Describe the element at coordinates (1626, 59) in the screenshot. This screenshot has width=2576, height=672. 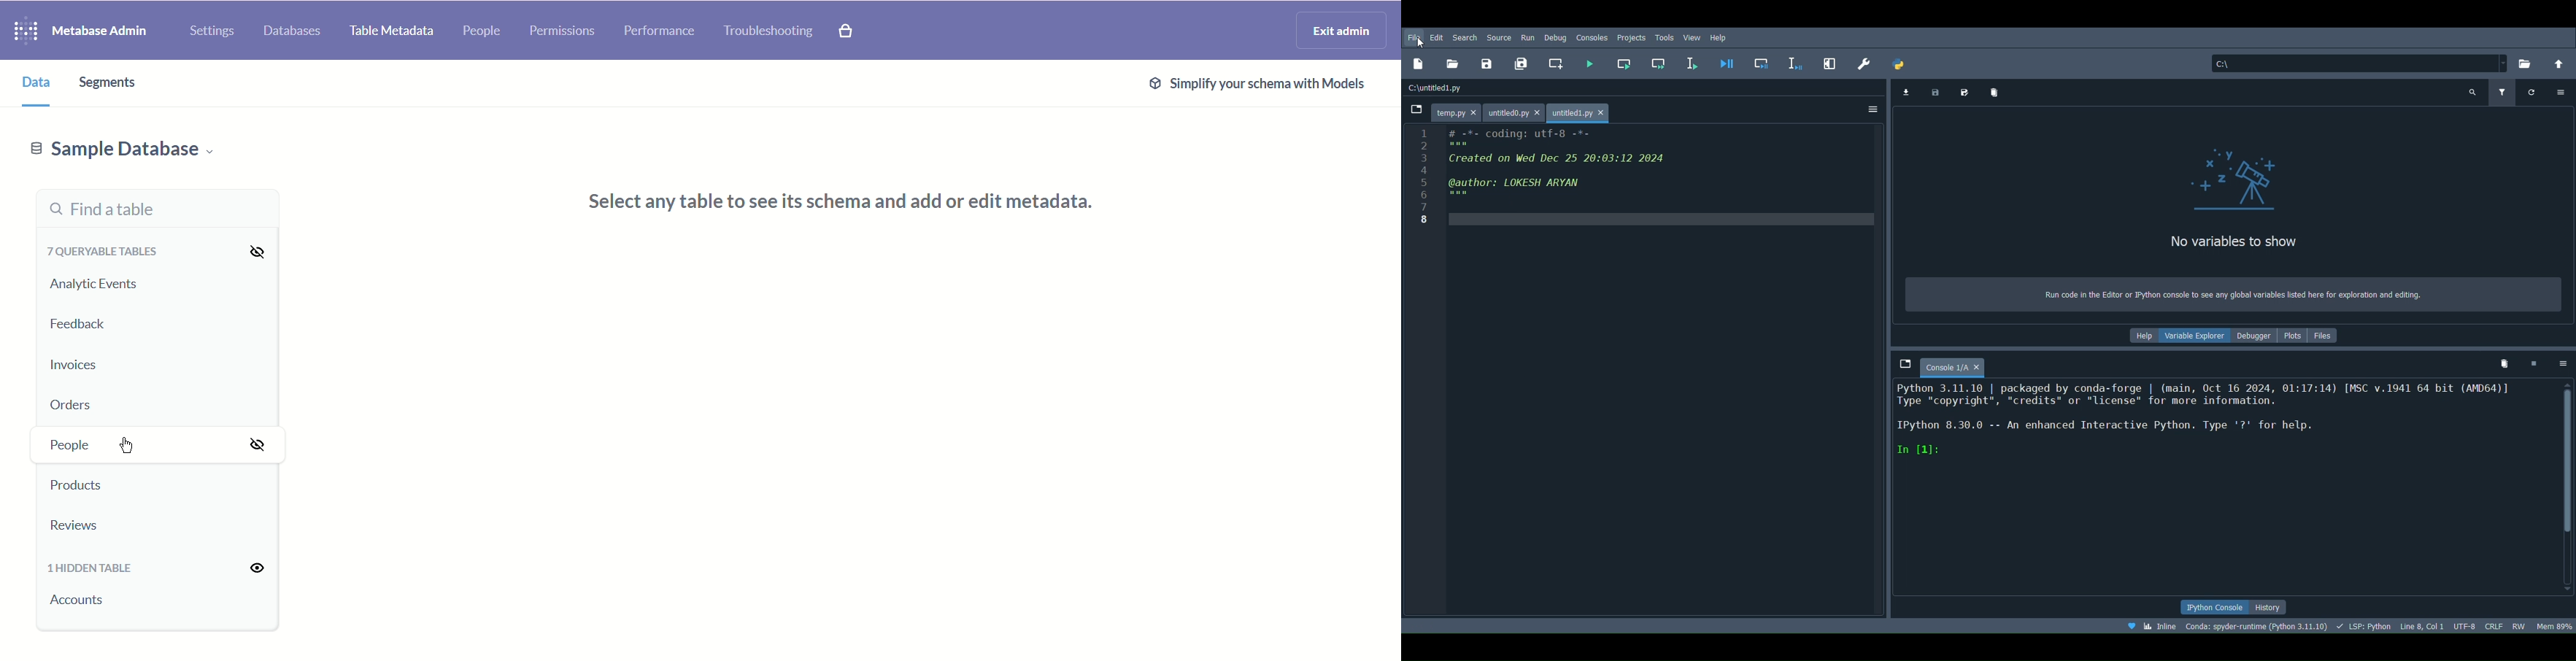
I see `Run current cell (Ctrl + Return)` at that location.